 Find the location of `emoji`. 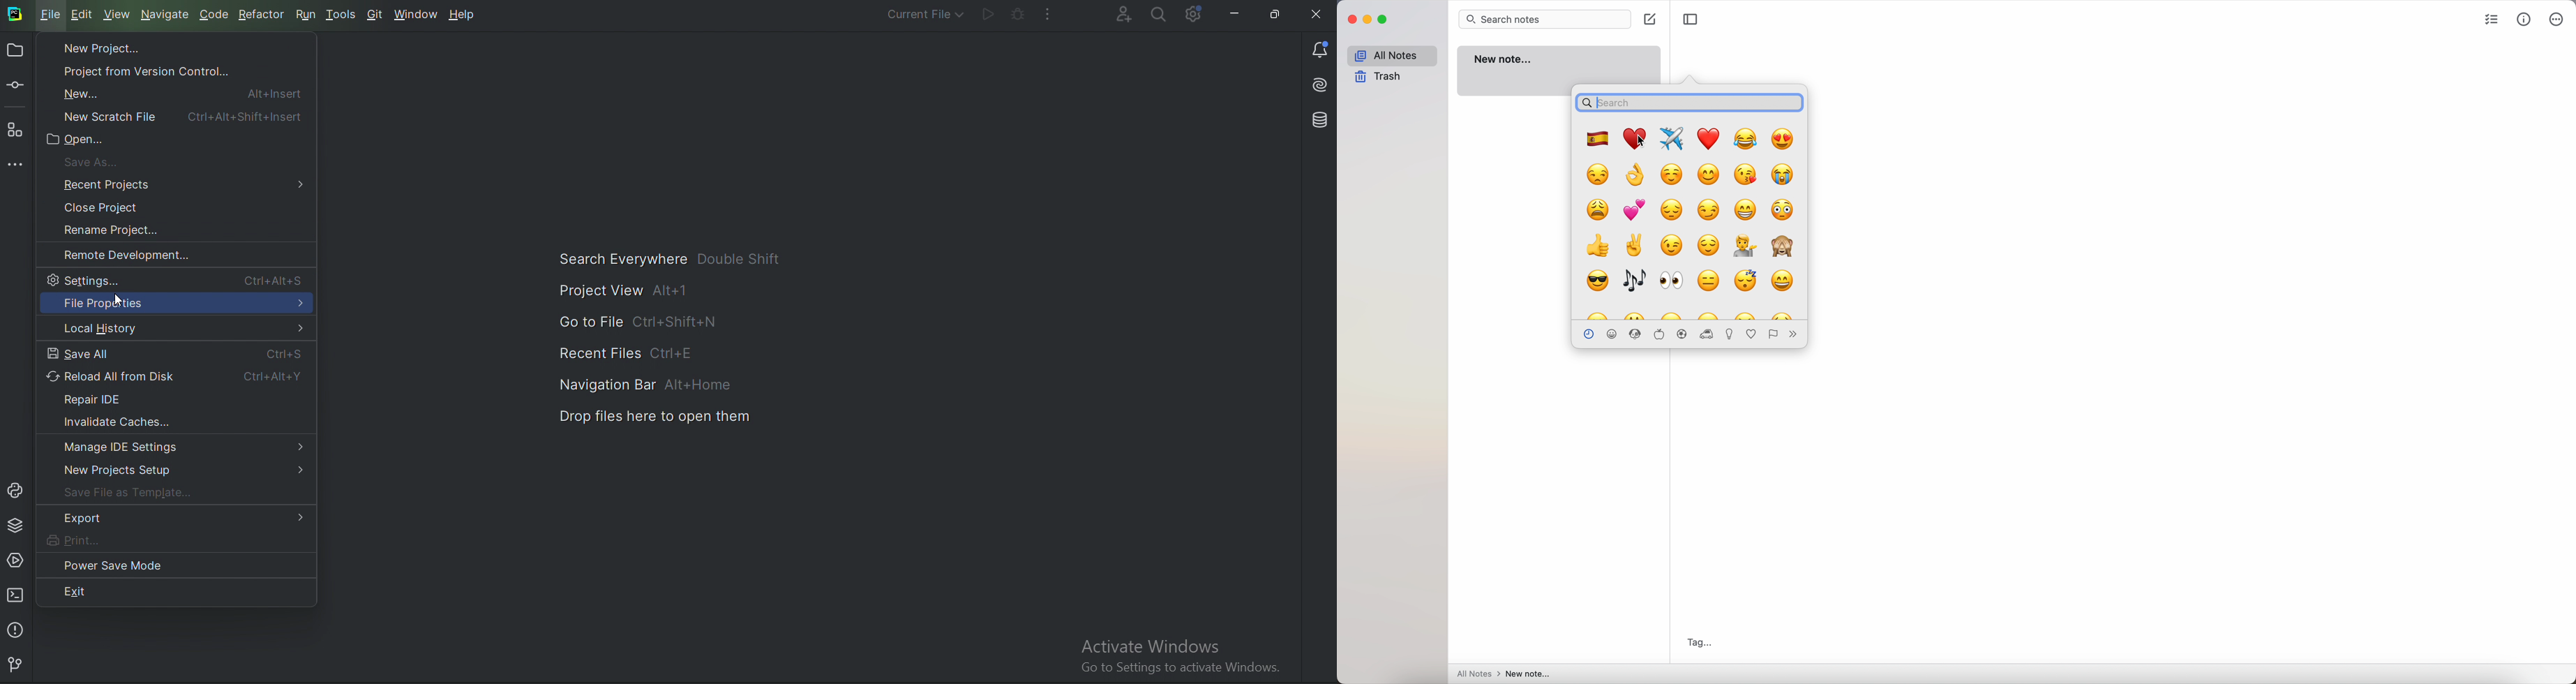

emoji is located at coordinates (1601, 209).